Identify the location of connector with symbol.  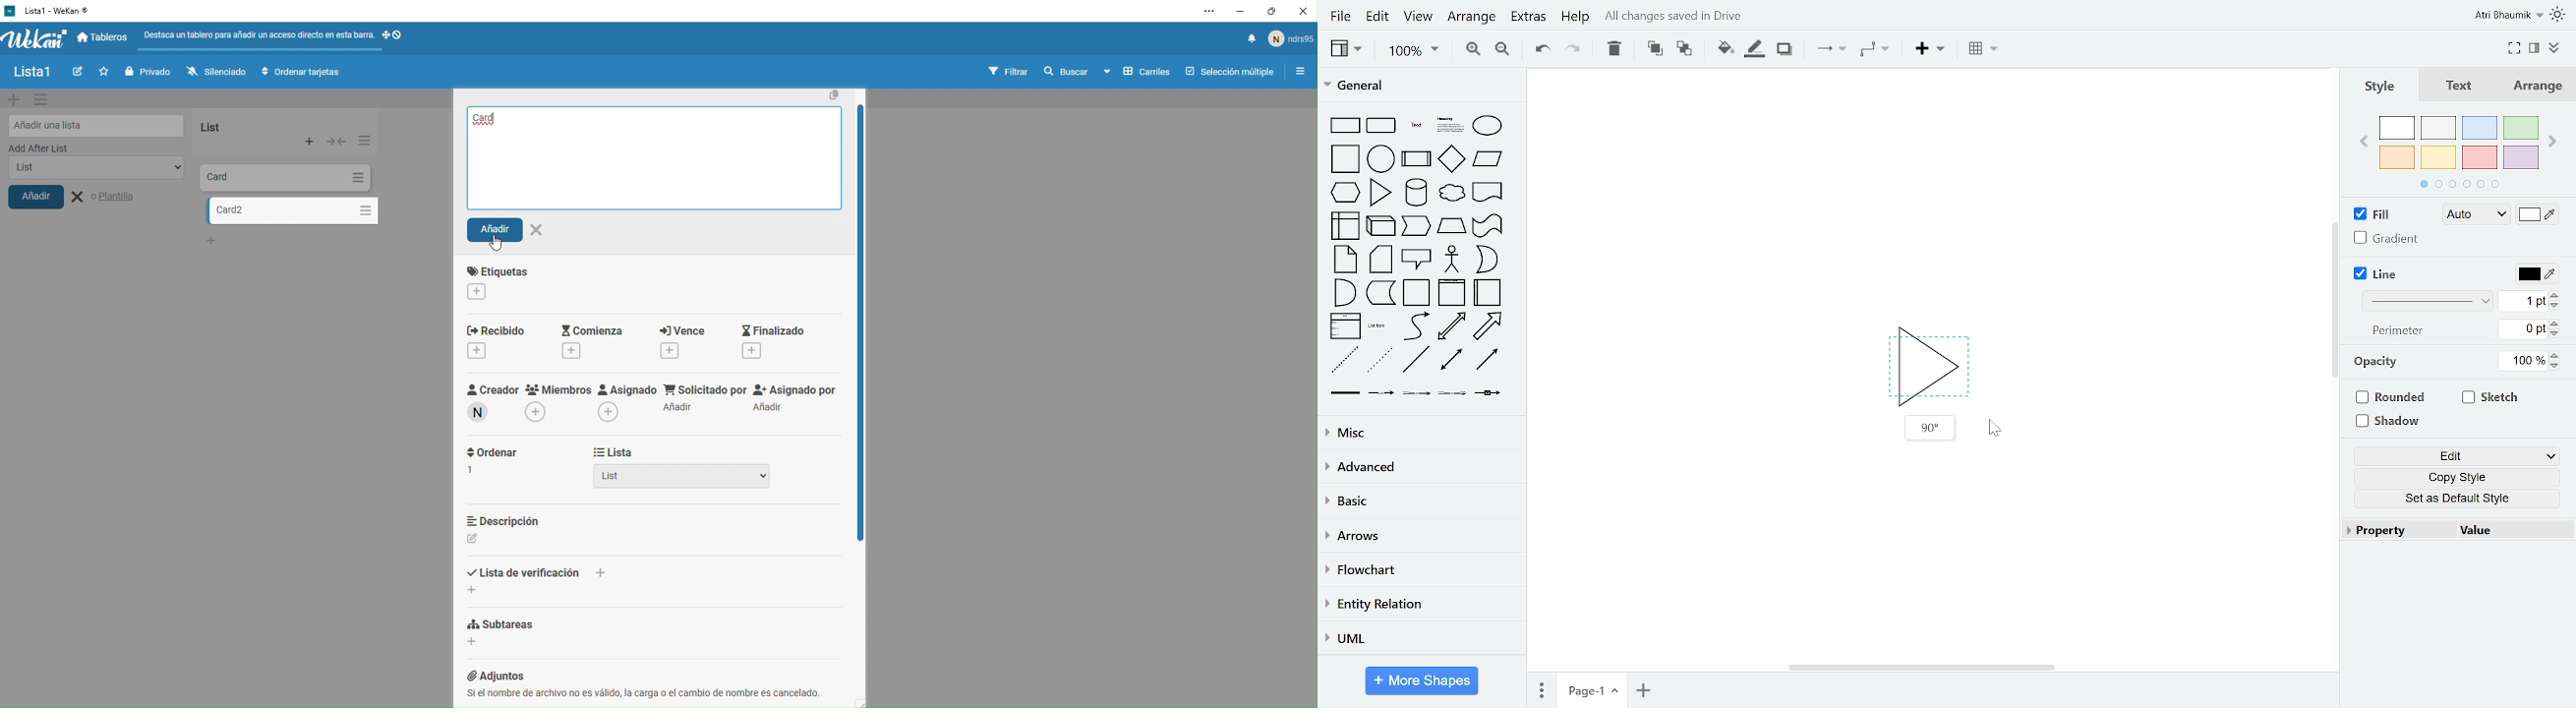
(1488, 394).